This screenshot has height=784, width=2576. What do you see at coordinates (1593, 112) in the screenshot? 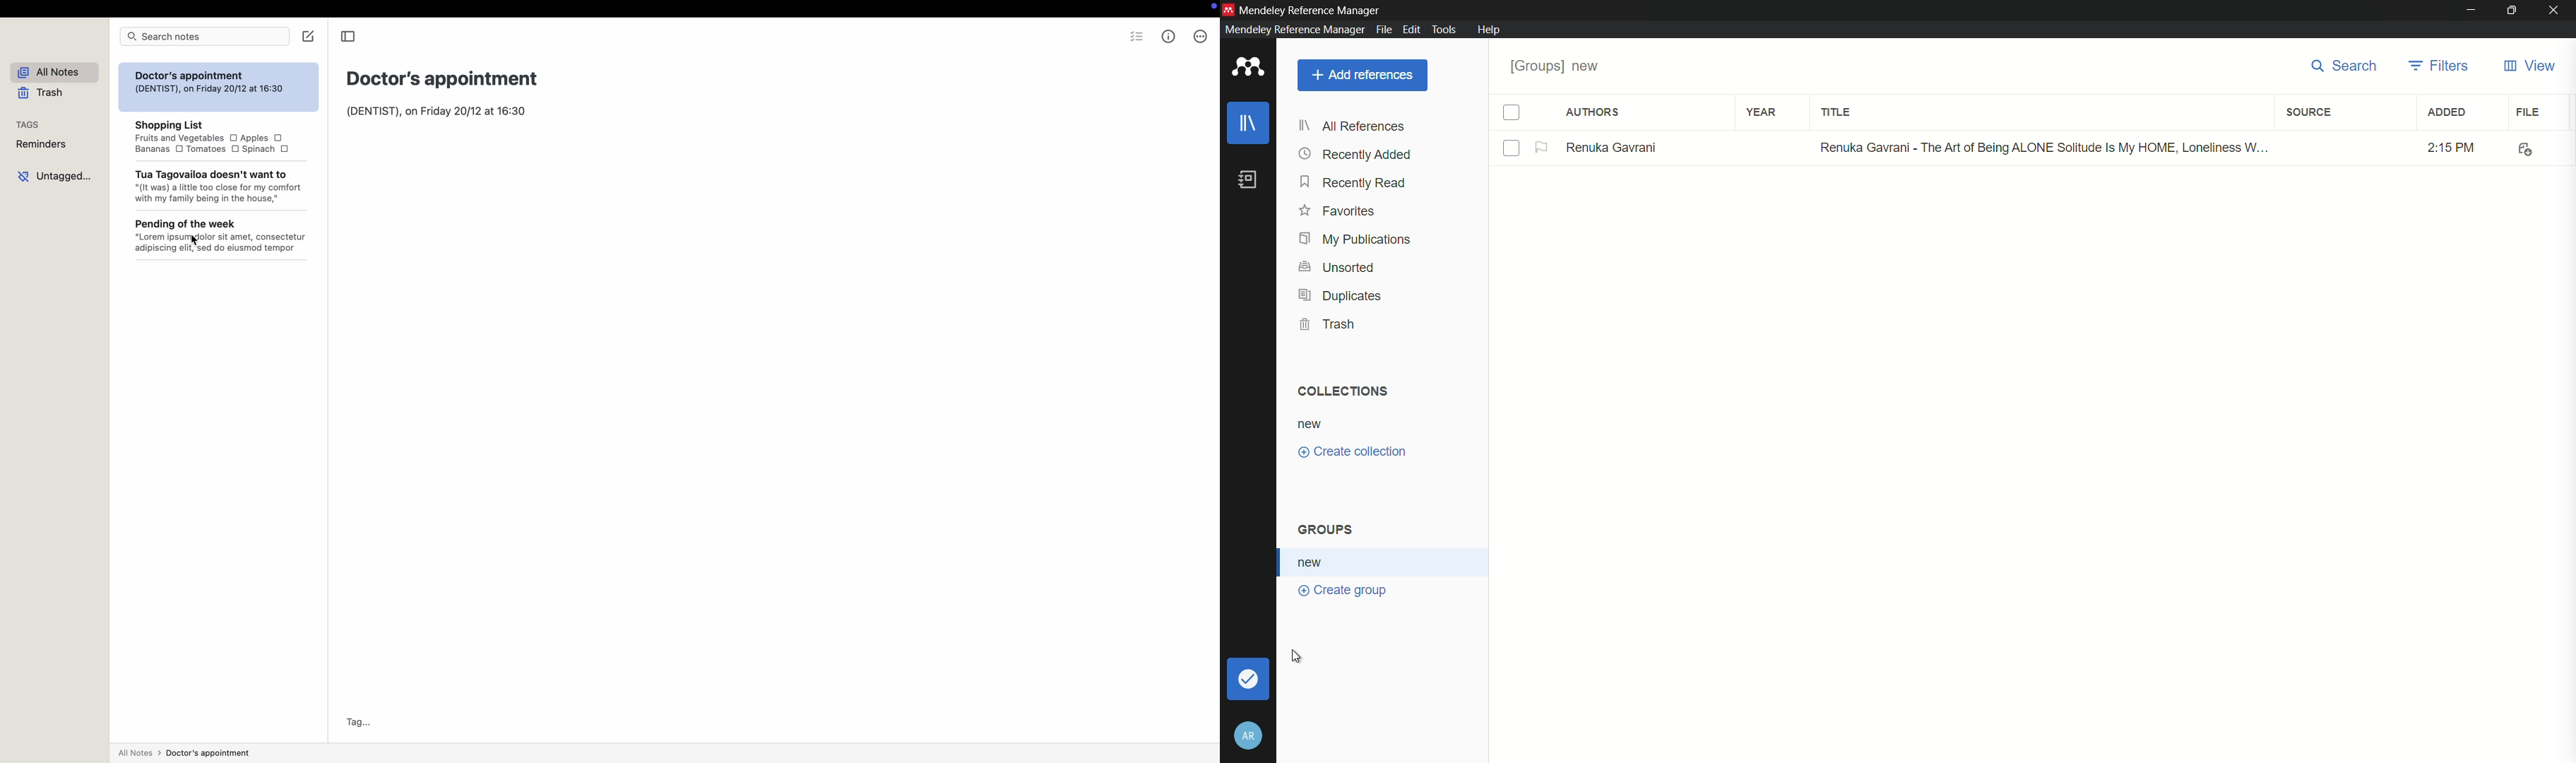
I see `authors` at bounding box center [1593, 112].